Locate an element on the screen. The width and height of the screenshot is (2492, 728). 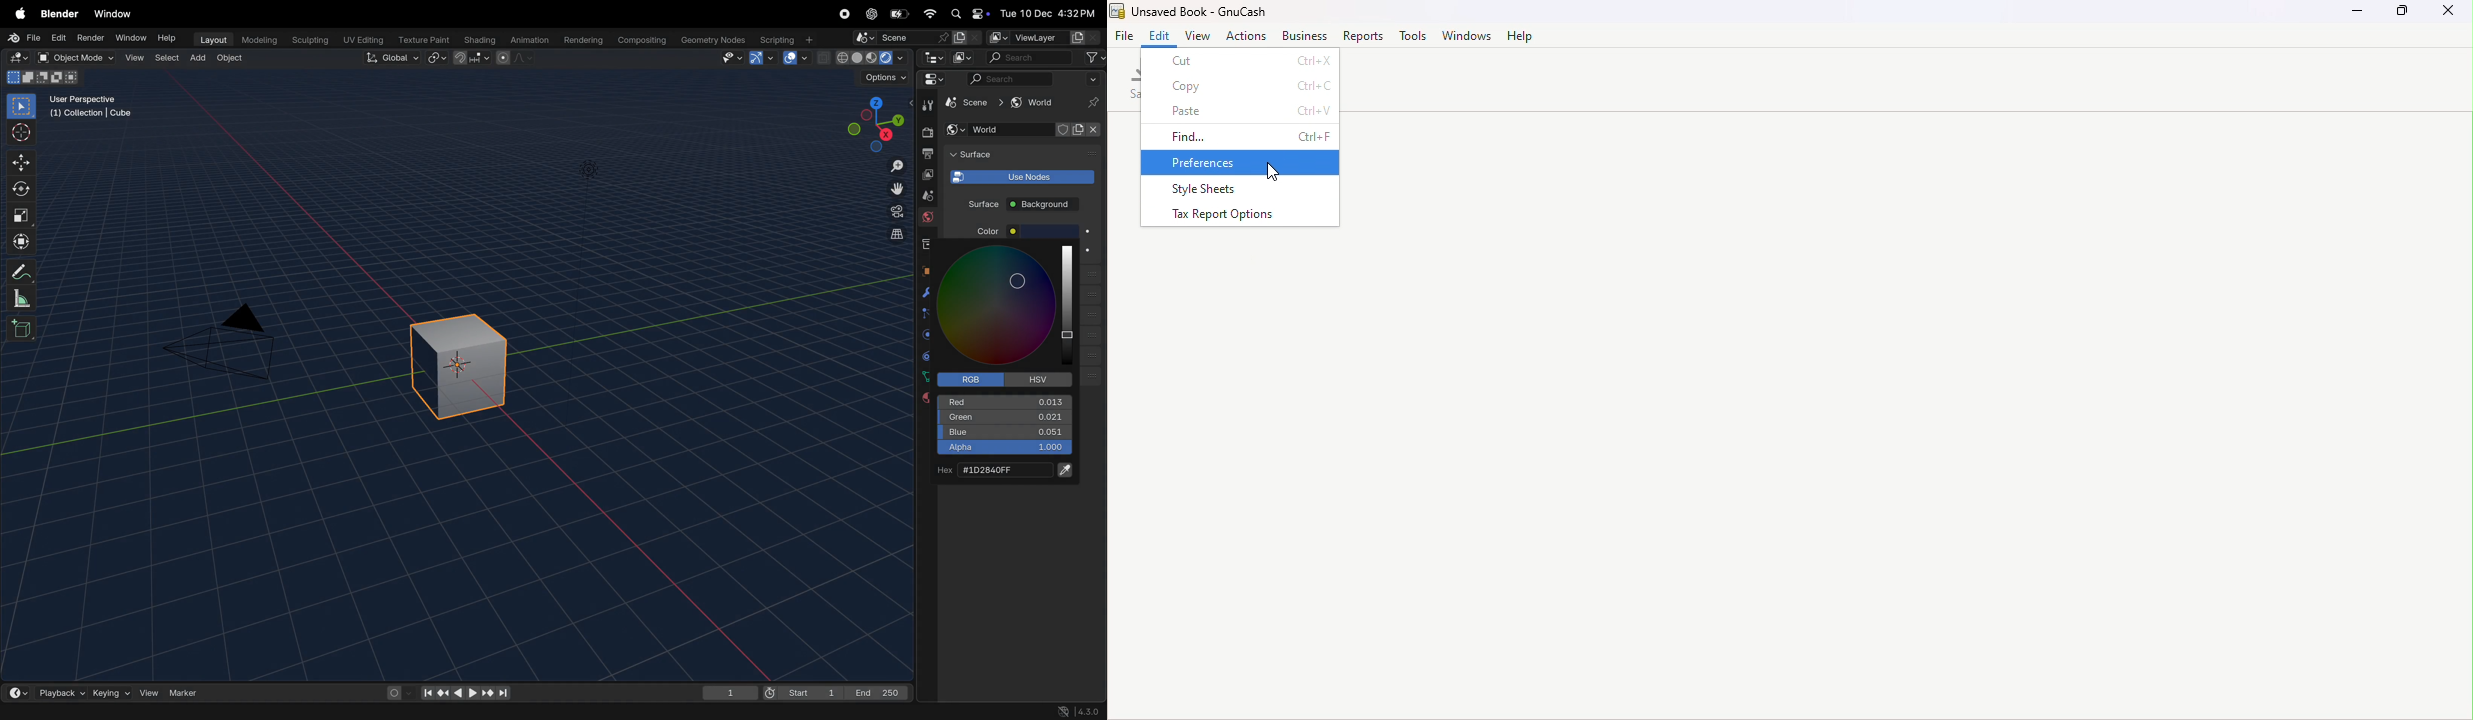
orthographic view is located at coordinates (891, 235).